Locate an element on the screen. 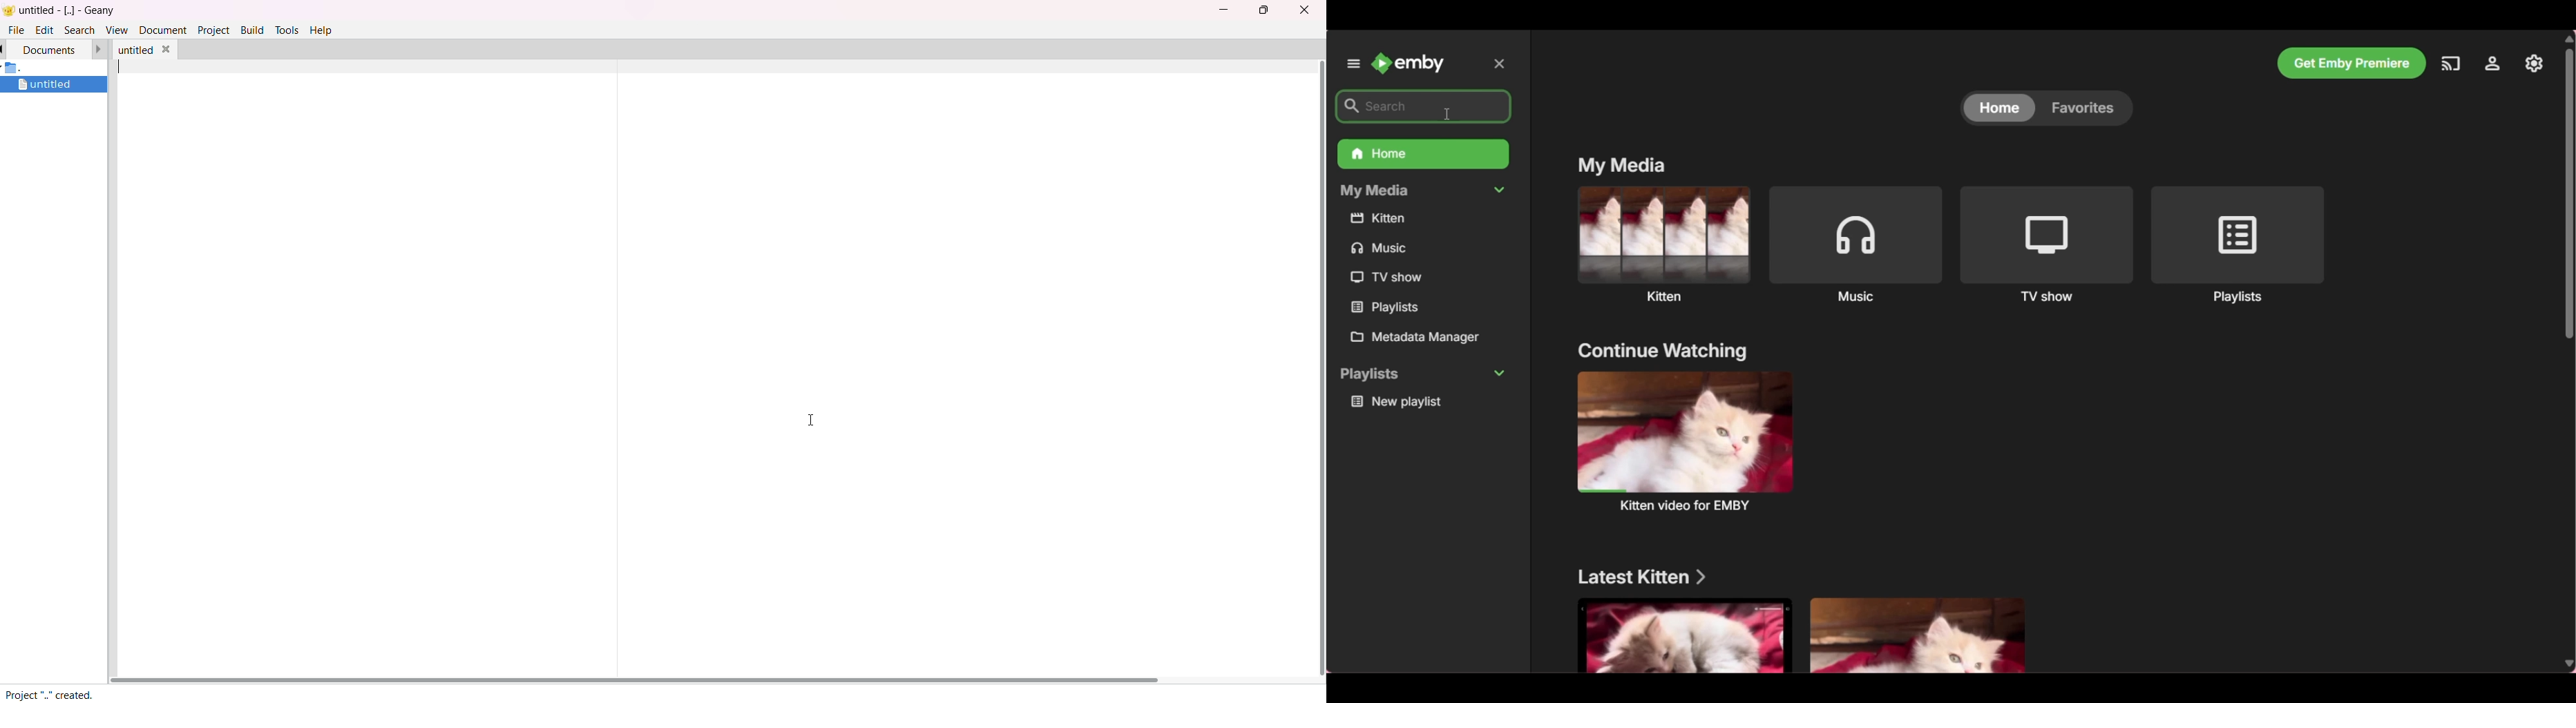 The height and width of the screenshot is (728, 2576). Vertical slide bar is located at coordinates (2571, 352).